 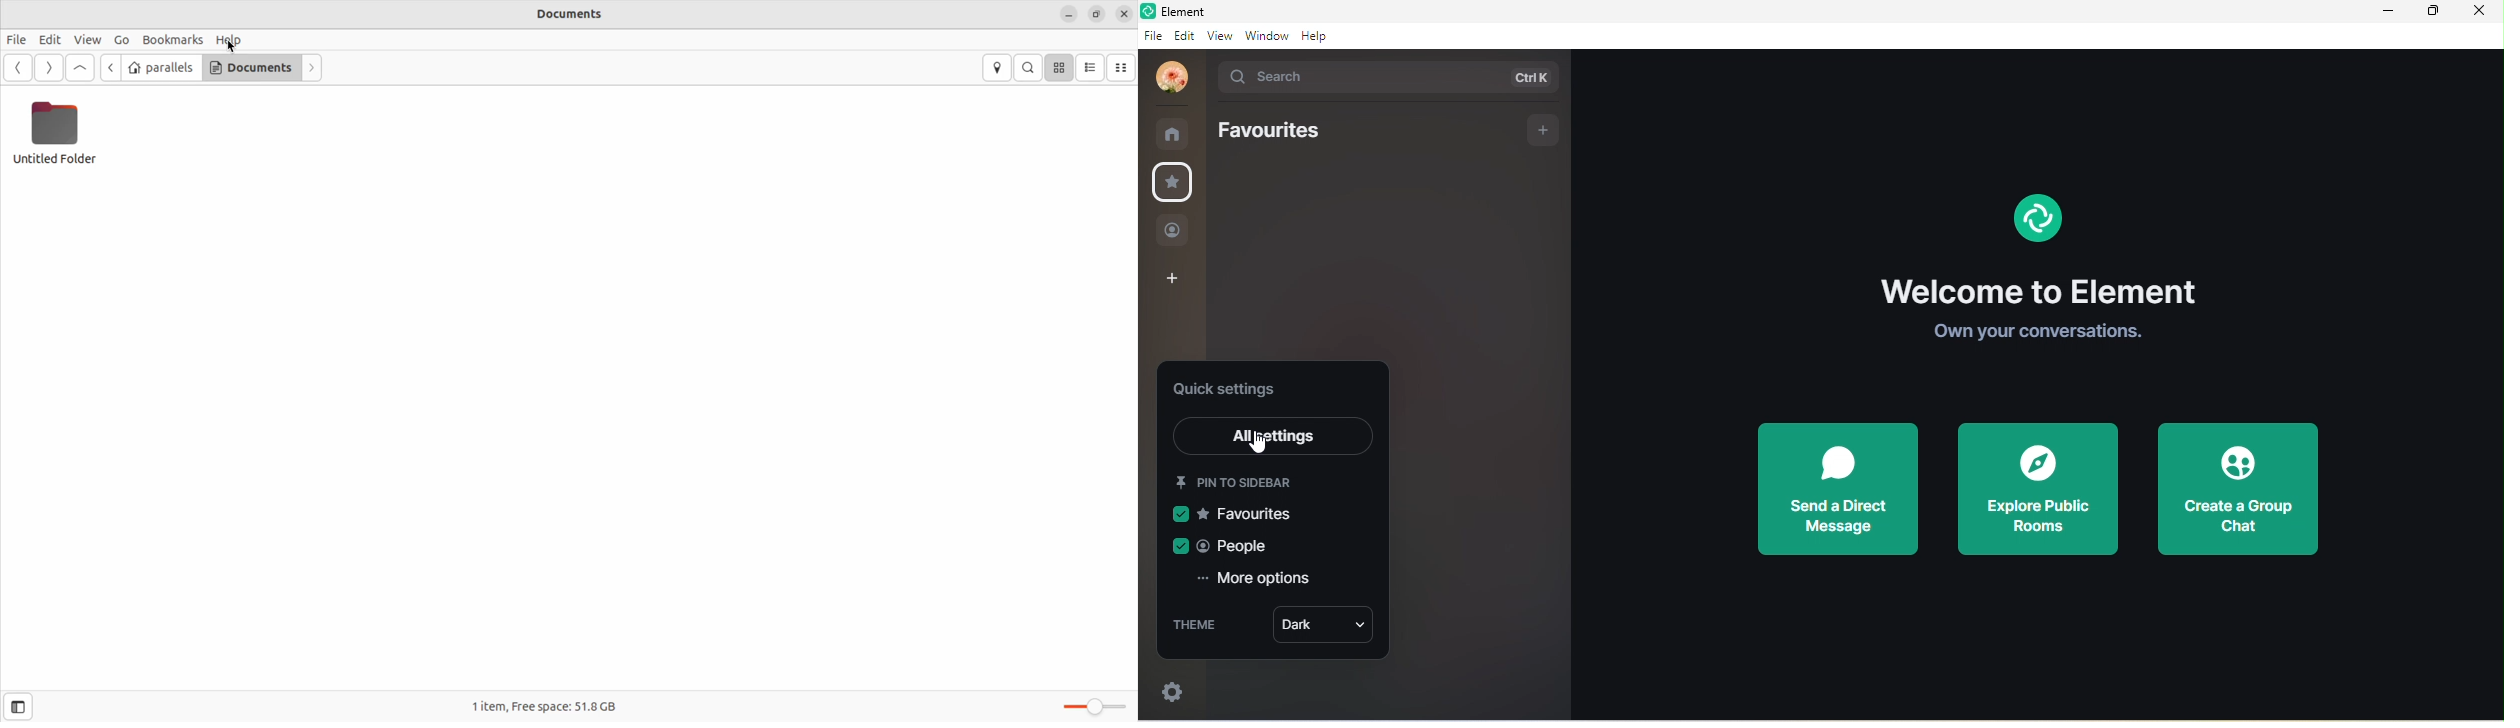 I want to click on settings, so click(x=1171, y=690).